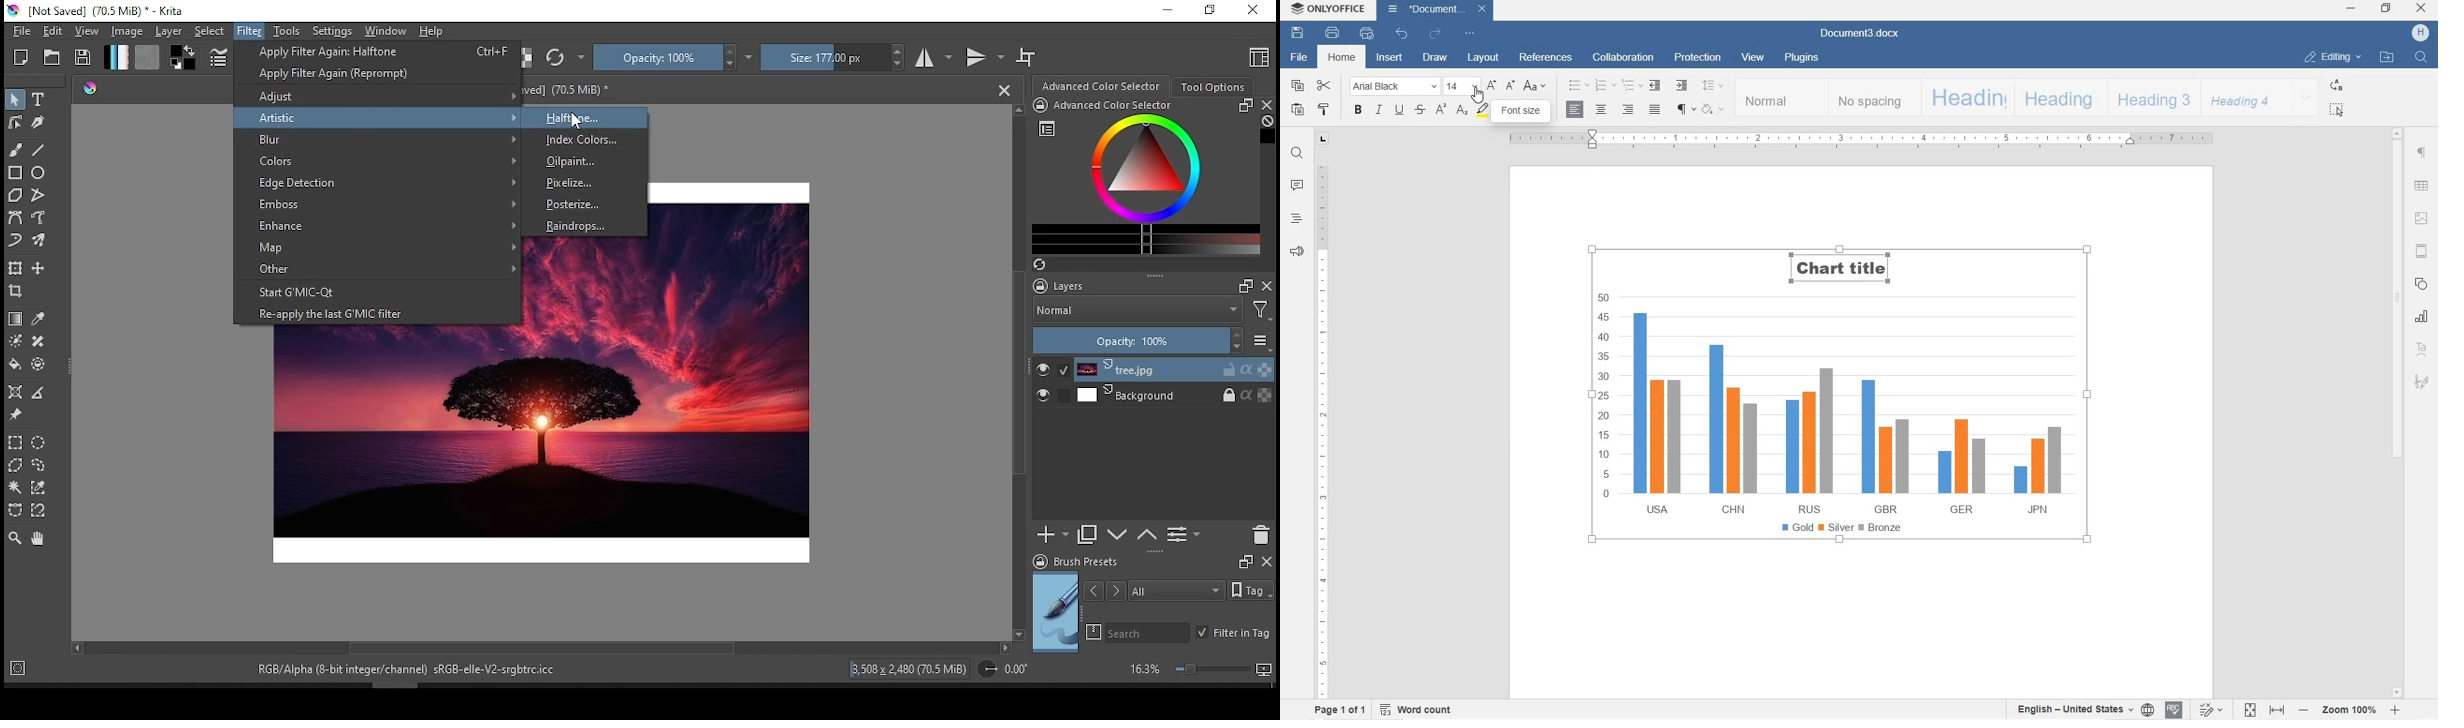 The height and width of the screenshot is (728, 2464). Describe the element at coordinates (1153, 590) in the screenshot. I see `tags` at that location.